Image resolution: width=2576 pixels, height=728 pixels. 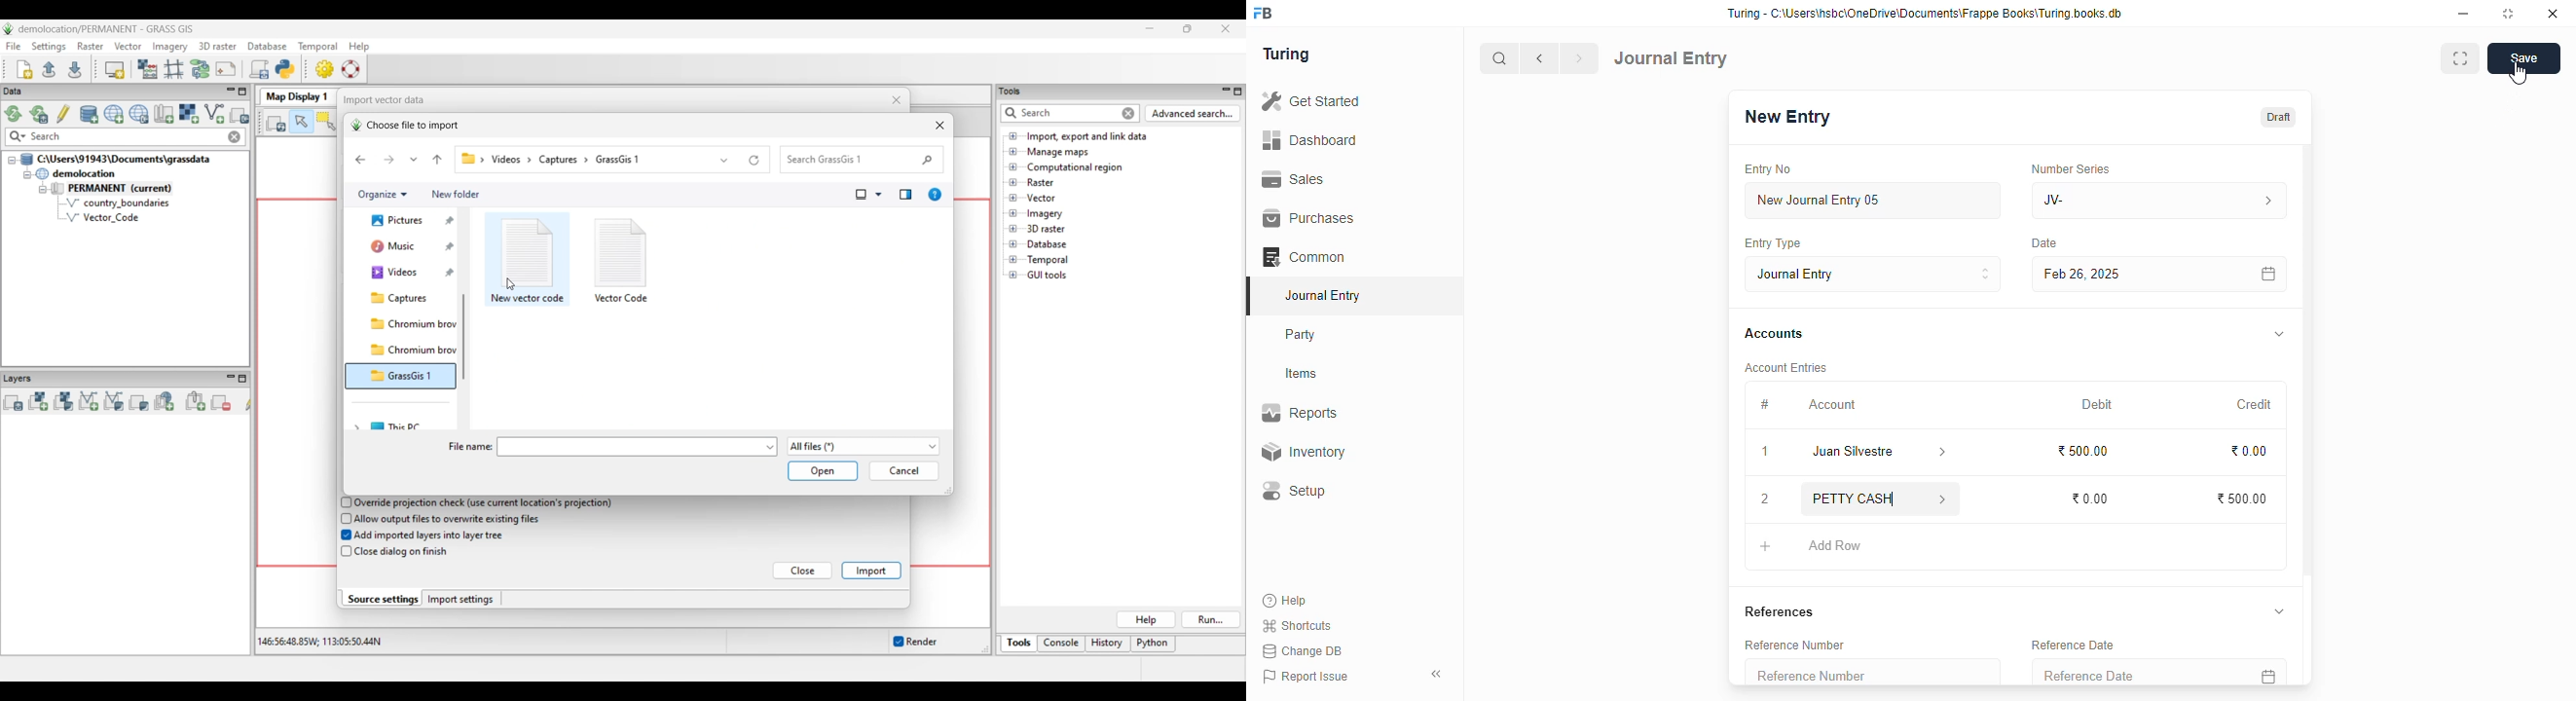 I want to click on remove, so click(x=1766, y=500).